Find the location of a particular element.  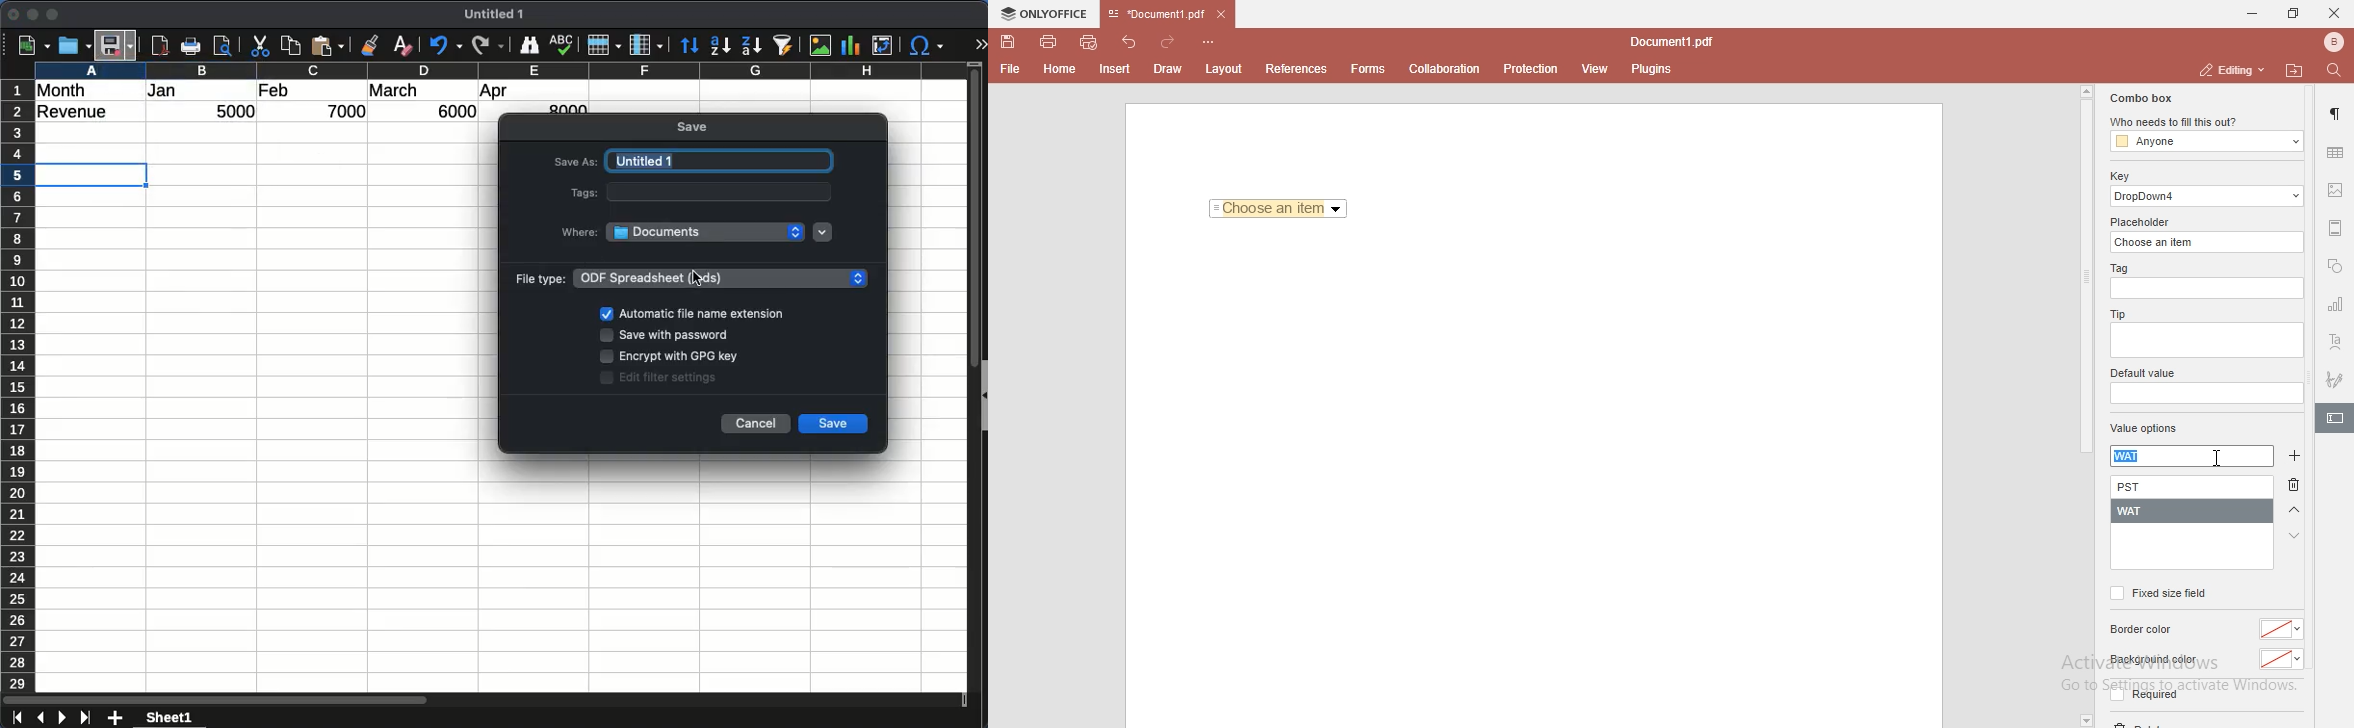

add sheet is located at coordinates (117, 718).